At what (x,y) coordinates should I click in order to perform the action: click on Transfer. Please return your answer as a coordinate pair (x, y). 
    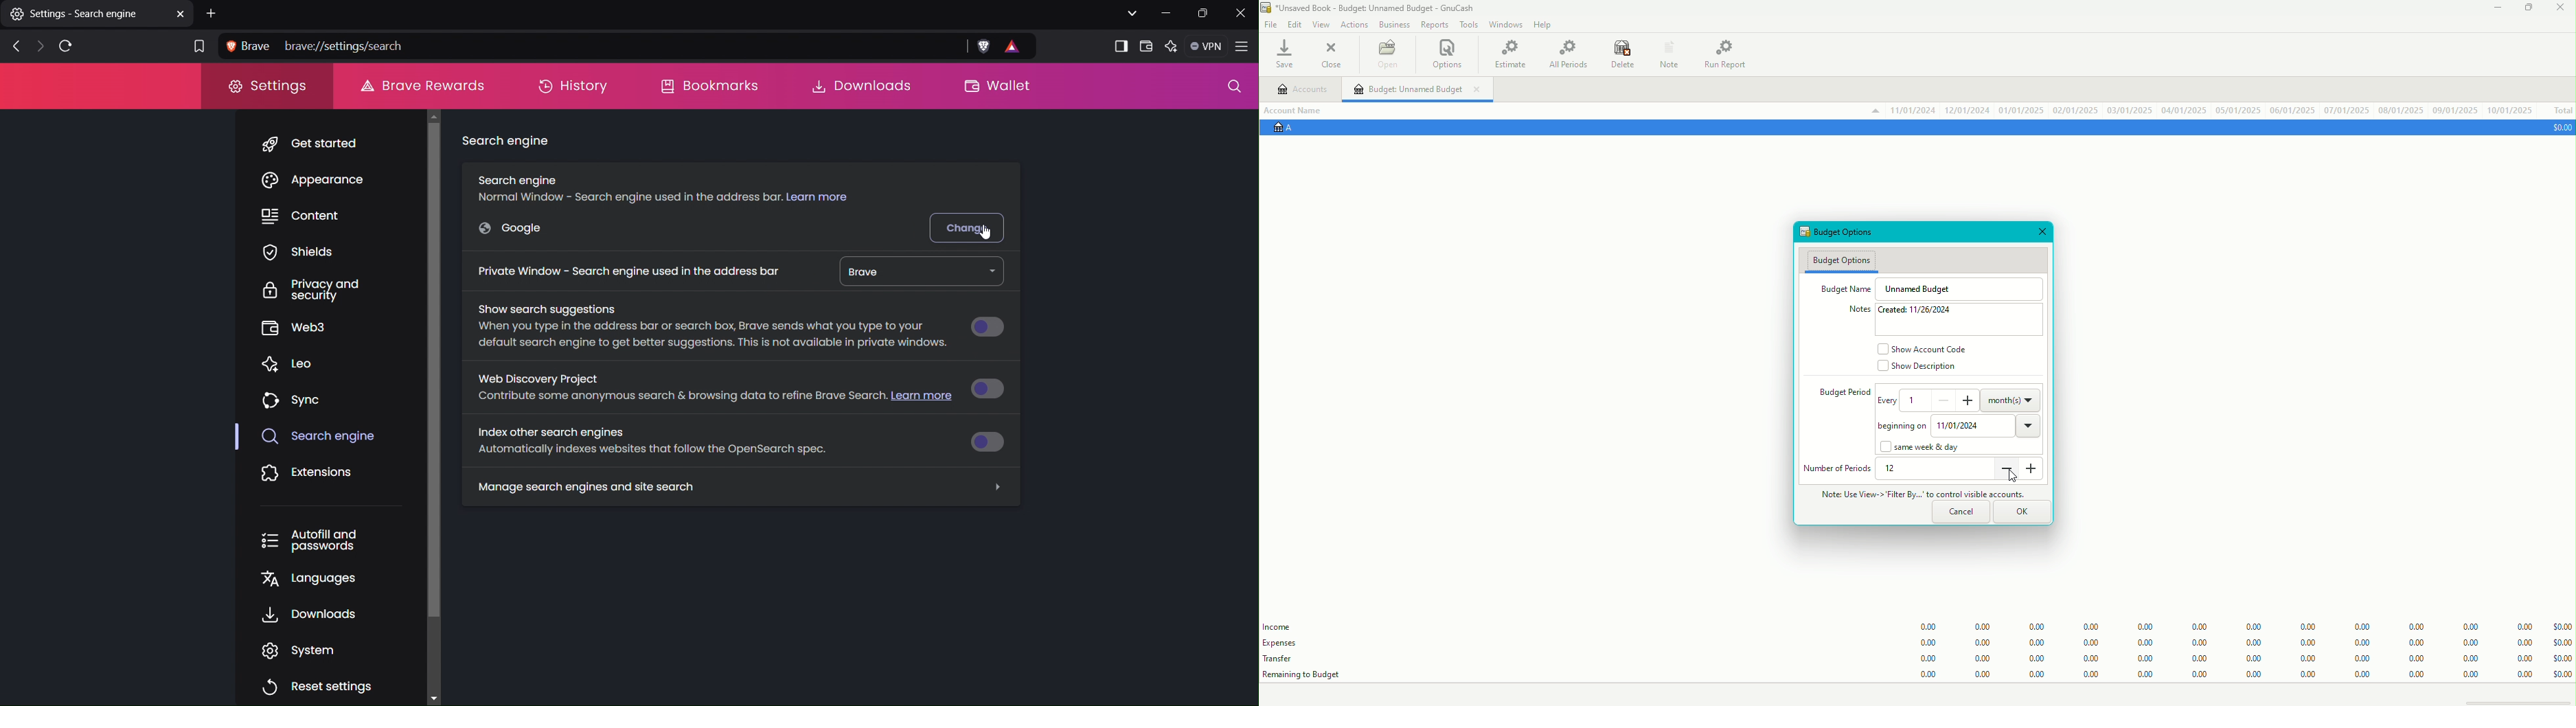
    Looking at the image, I should click on (1286, 658).